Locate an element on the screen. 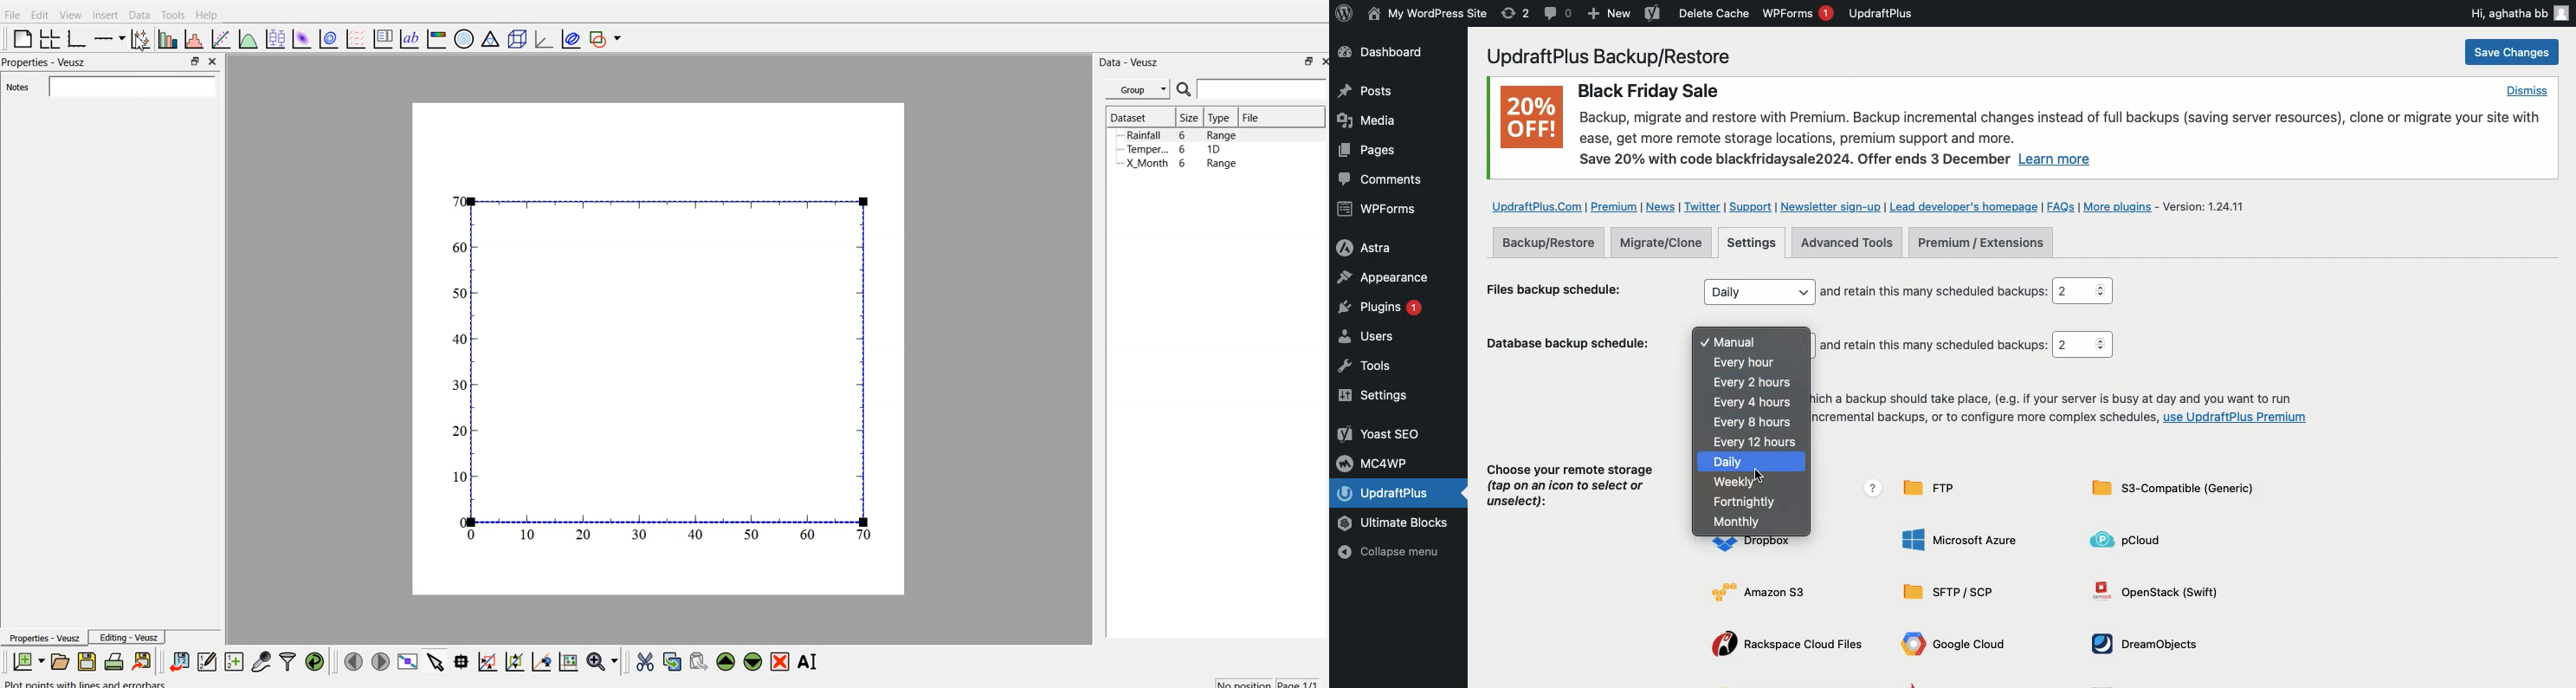  plot points with lines and numbers is located at coordinates (85, 682).